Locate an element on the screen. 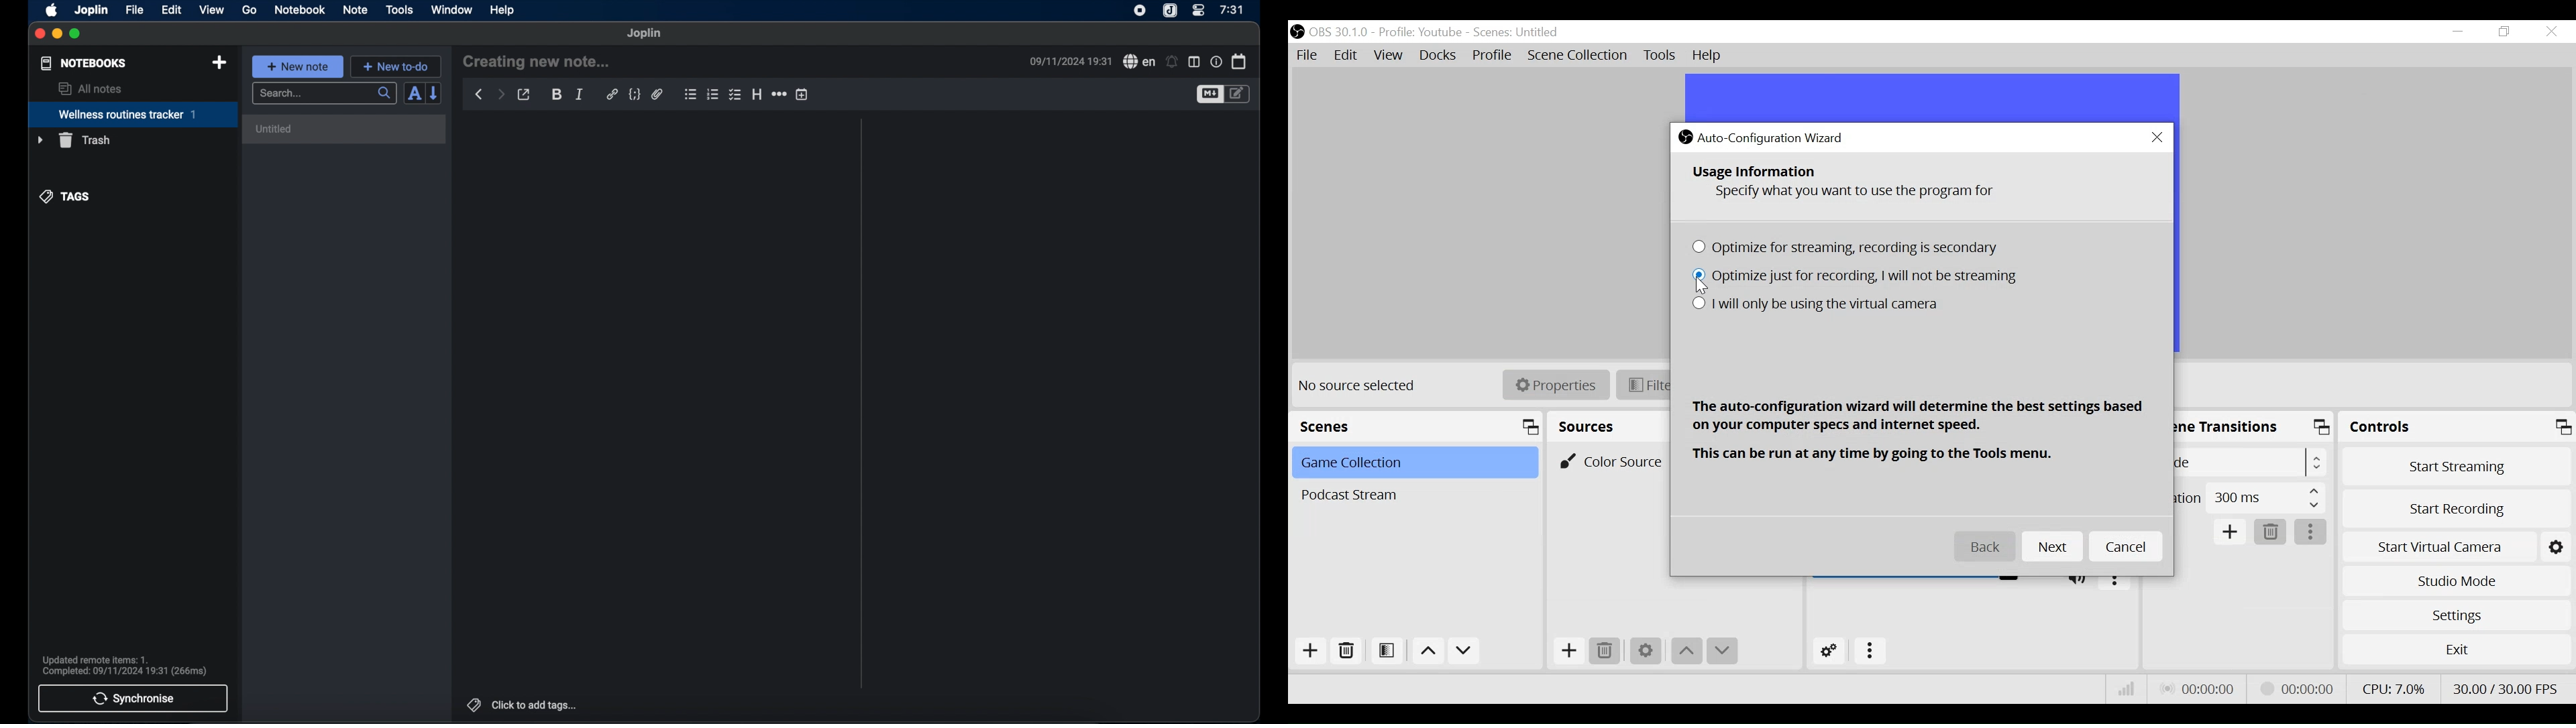 The width and height of the screenshot is (2576, 728). Back is located at coordinates (1986, 548).